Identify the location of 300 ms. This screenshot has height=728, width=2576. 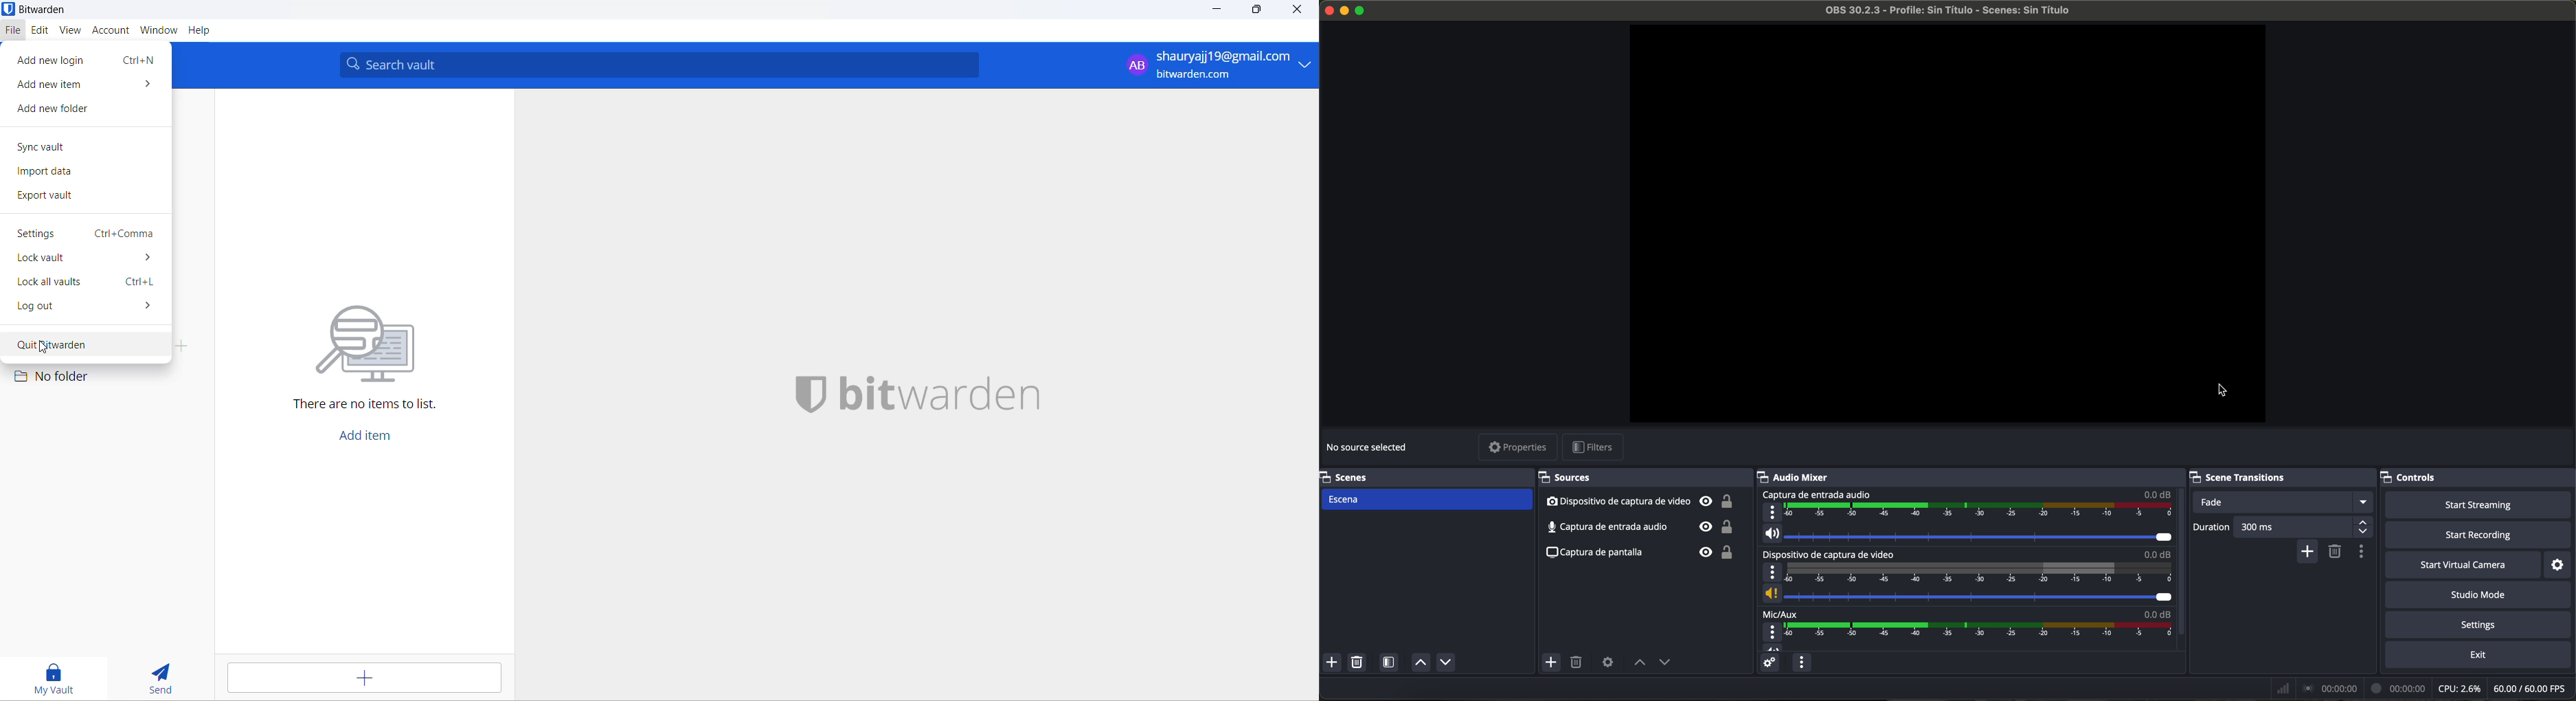
(2303, 528).